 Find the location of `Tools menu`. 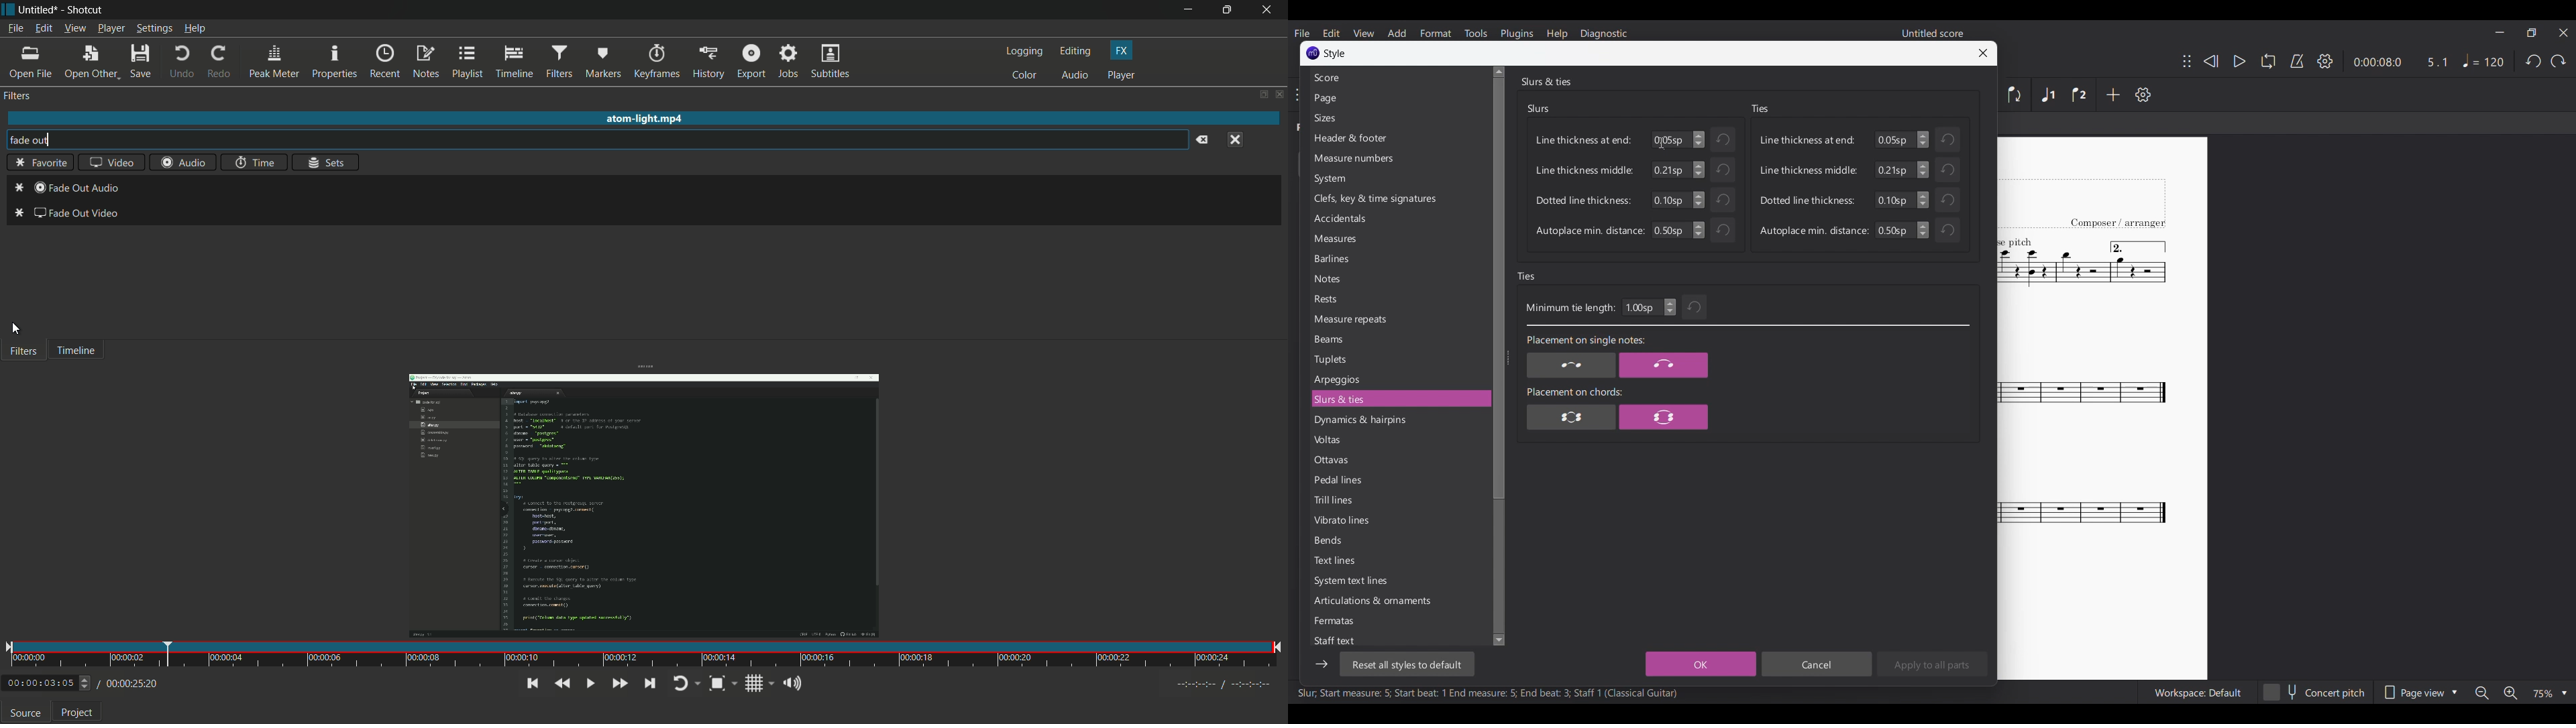

Tools menu is located at coordinates (1475, 33).